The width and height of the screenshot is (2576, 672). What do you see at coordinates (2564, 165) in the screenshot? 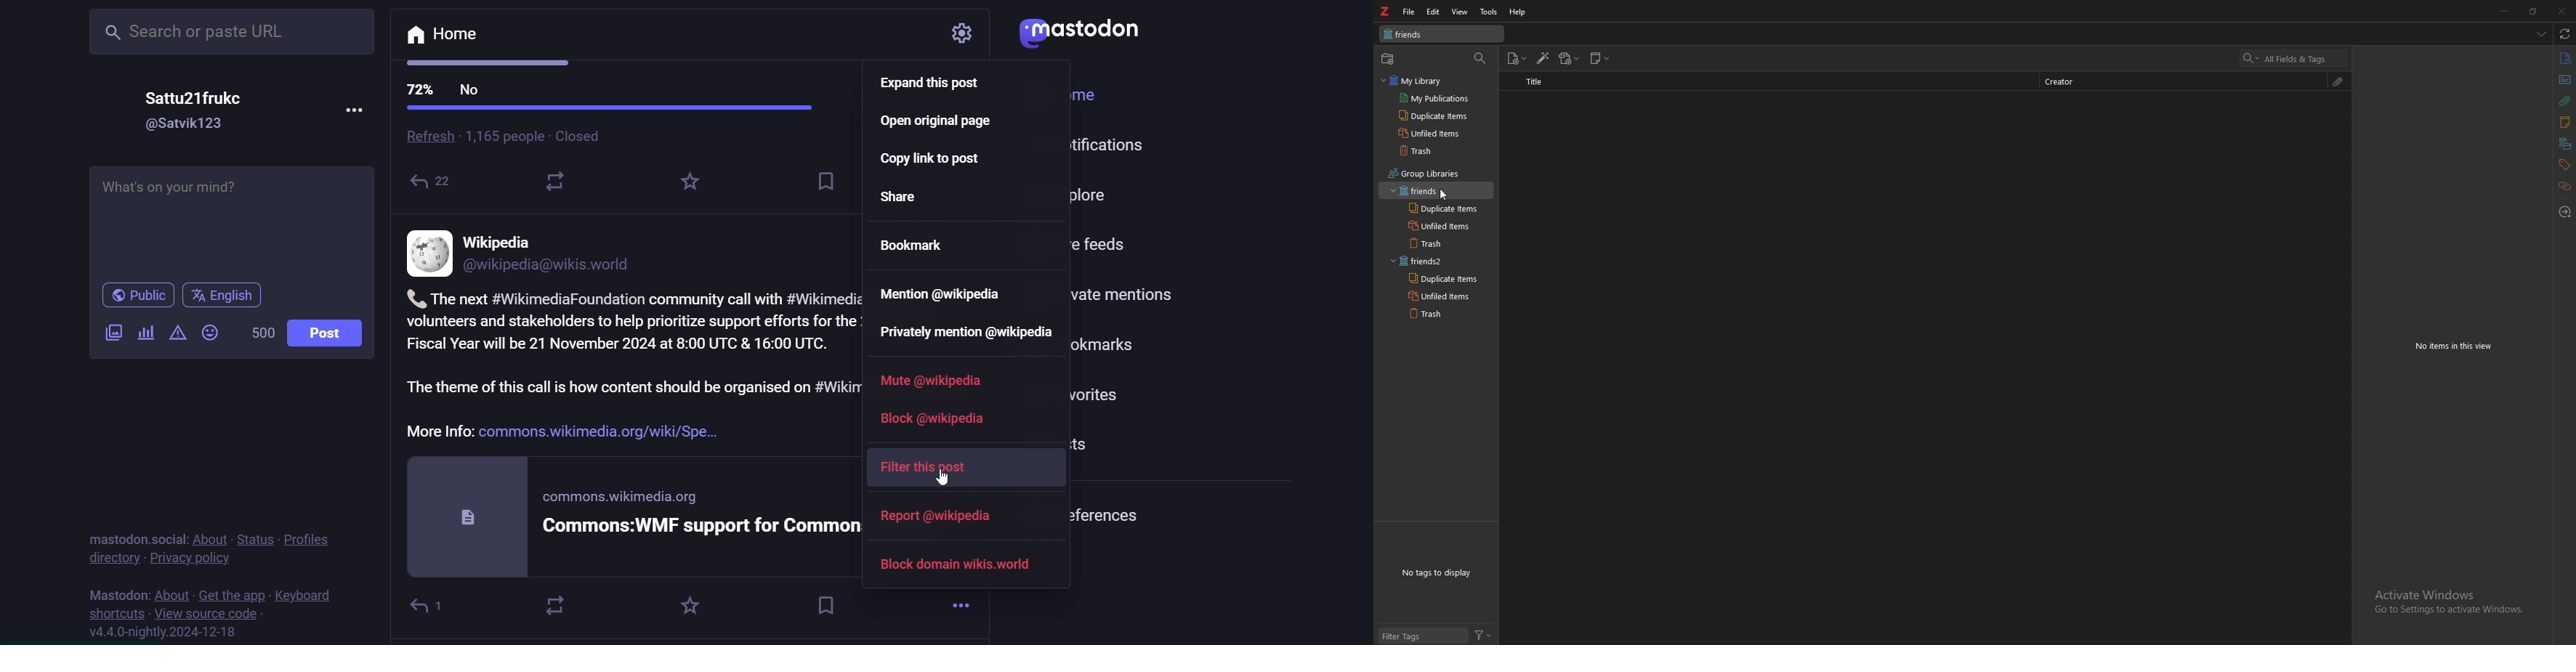
I see `tags` at bounding box center [2564, 165].